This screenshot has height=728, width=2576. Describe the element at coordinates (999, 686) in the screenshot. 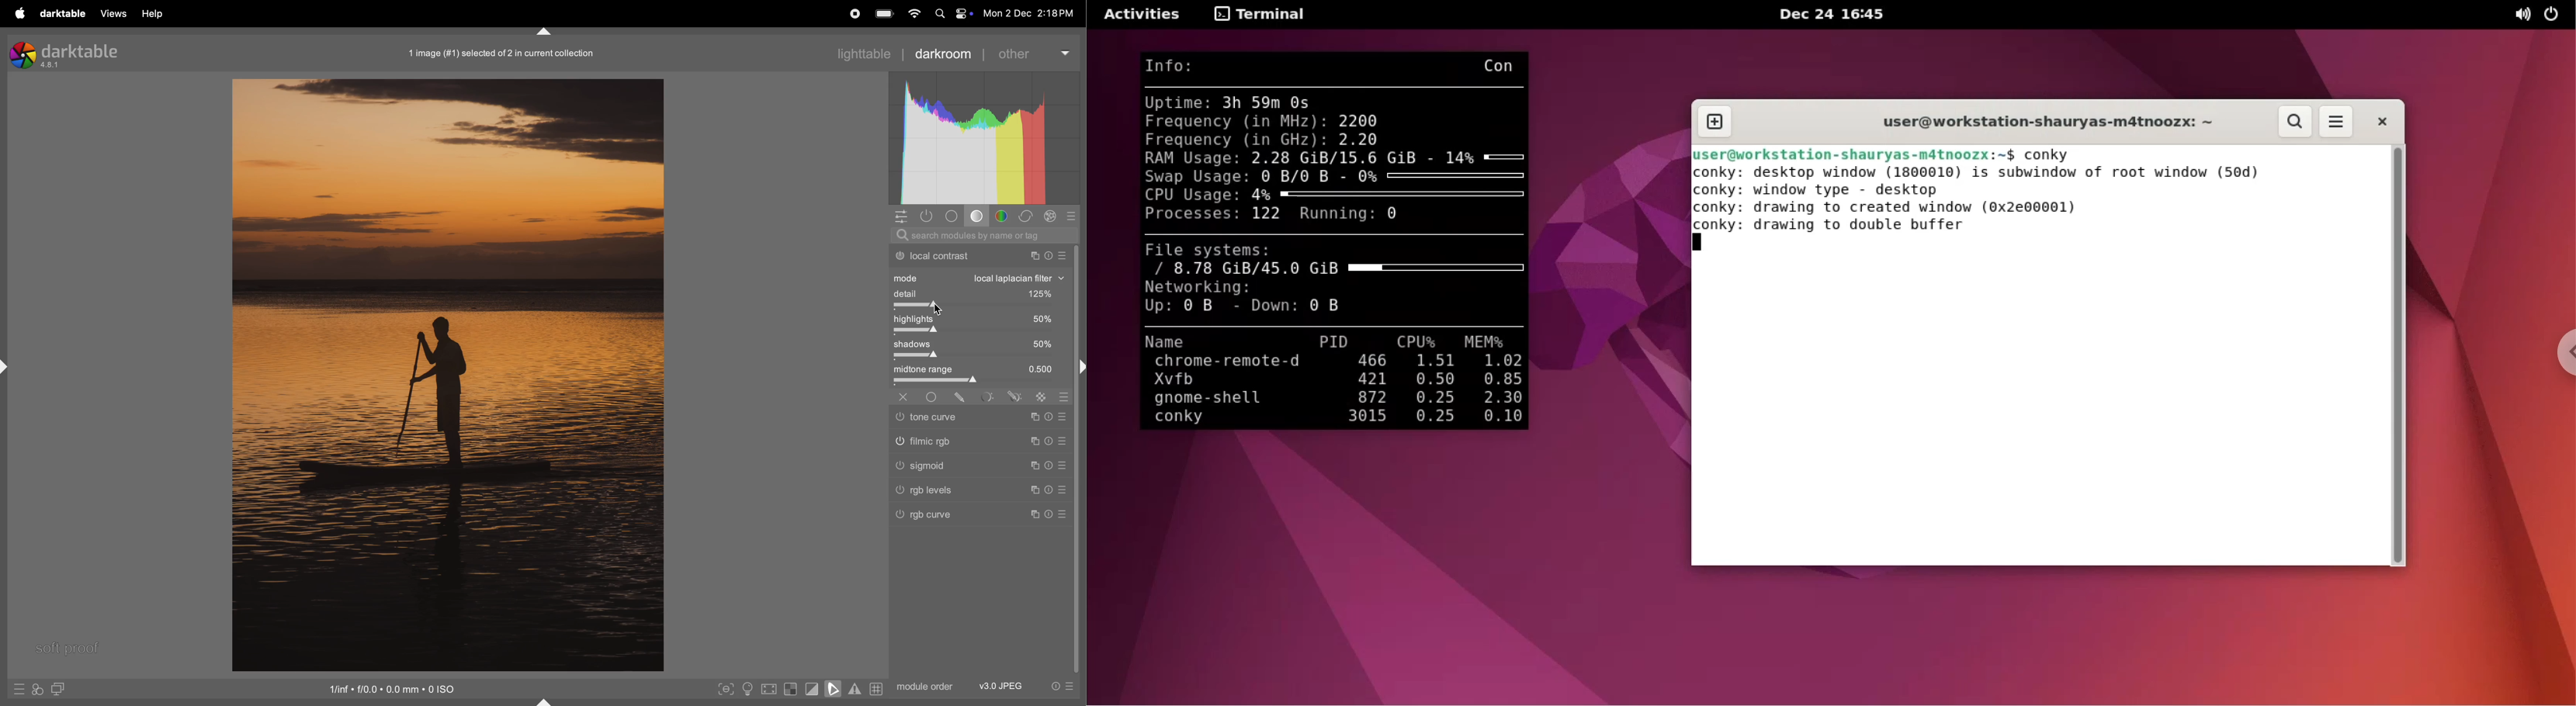

I see `v3 jpeg` at that location.